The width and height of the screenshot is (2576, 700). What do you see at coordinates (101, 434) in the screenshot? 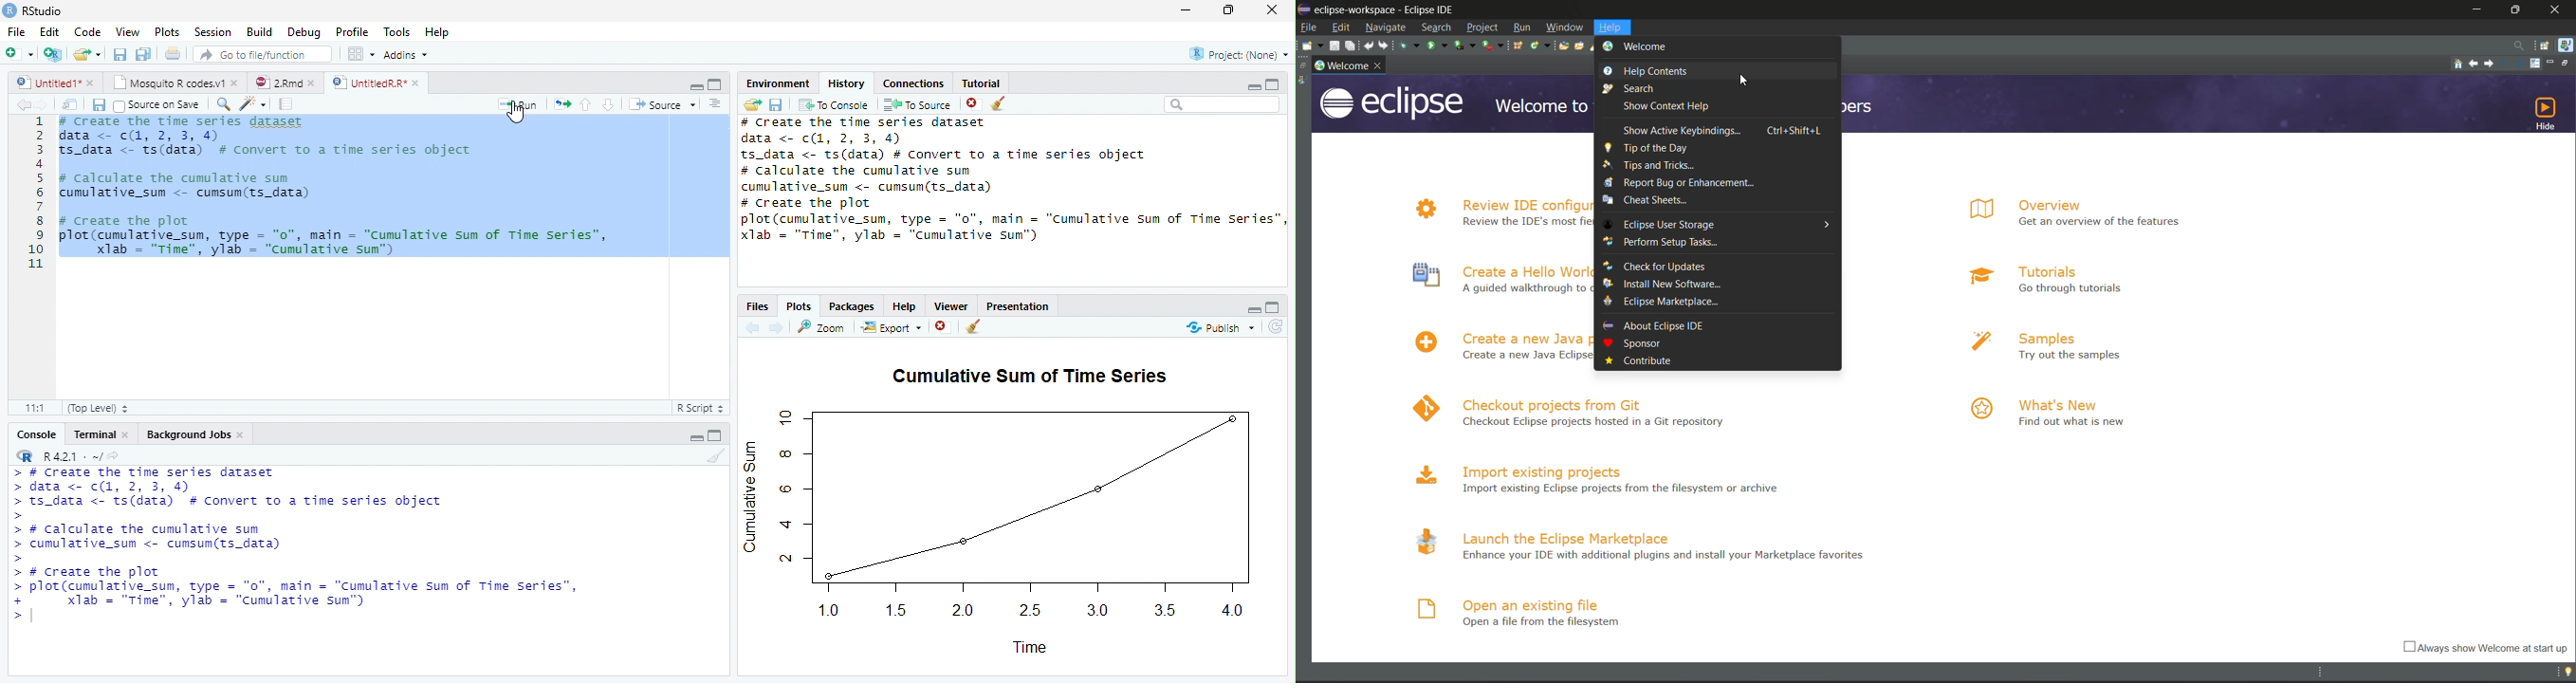
I see `Terminal` at bounding box center [101, 434].